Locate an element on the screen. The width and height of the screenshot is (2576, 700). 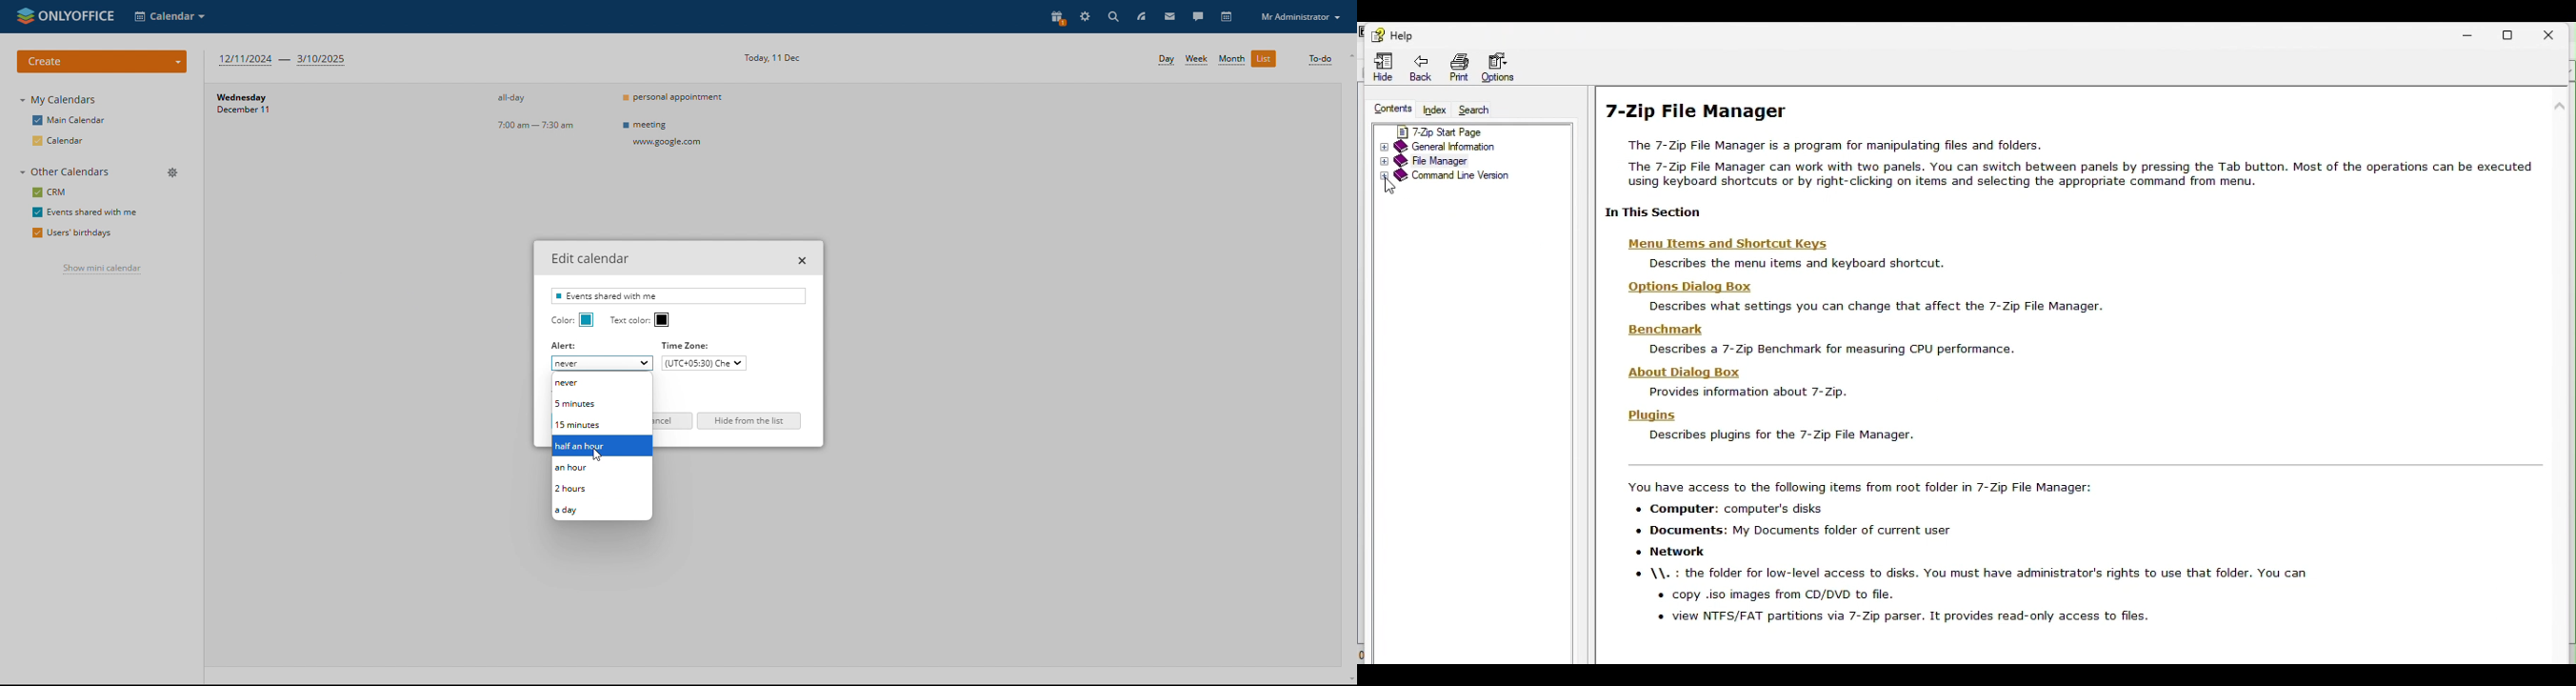
profile is located at coordinates (1301, 17).